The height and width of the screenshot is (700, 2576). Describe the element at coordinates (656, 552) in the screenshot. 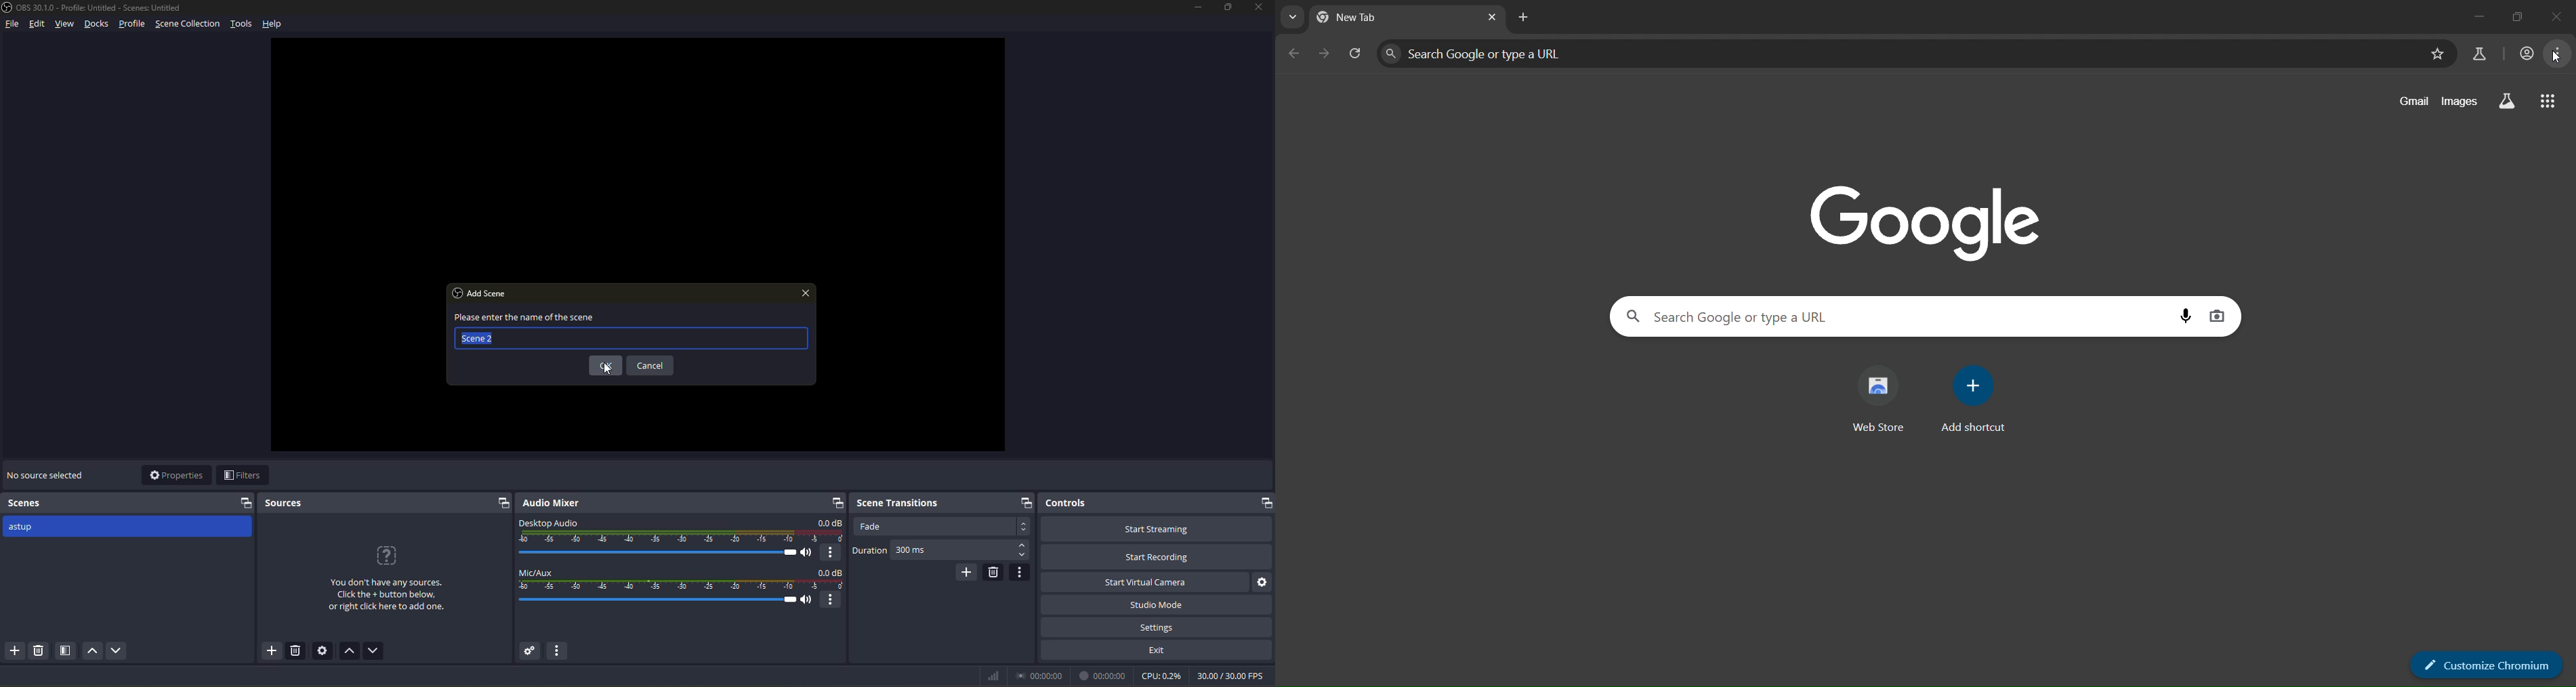

I see `sound level` at that location.